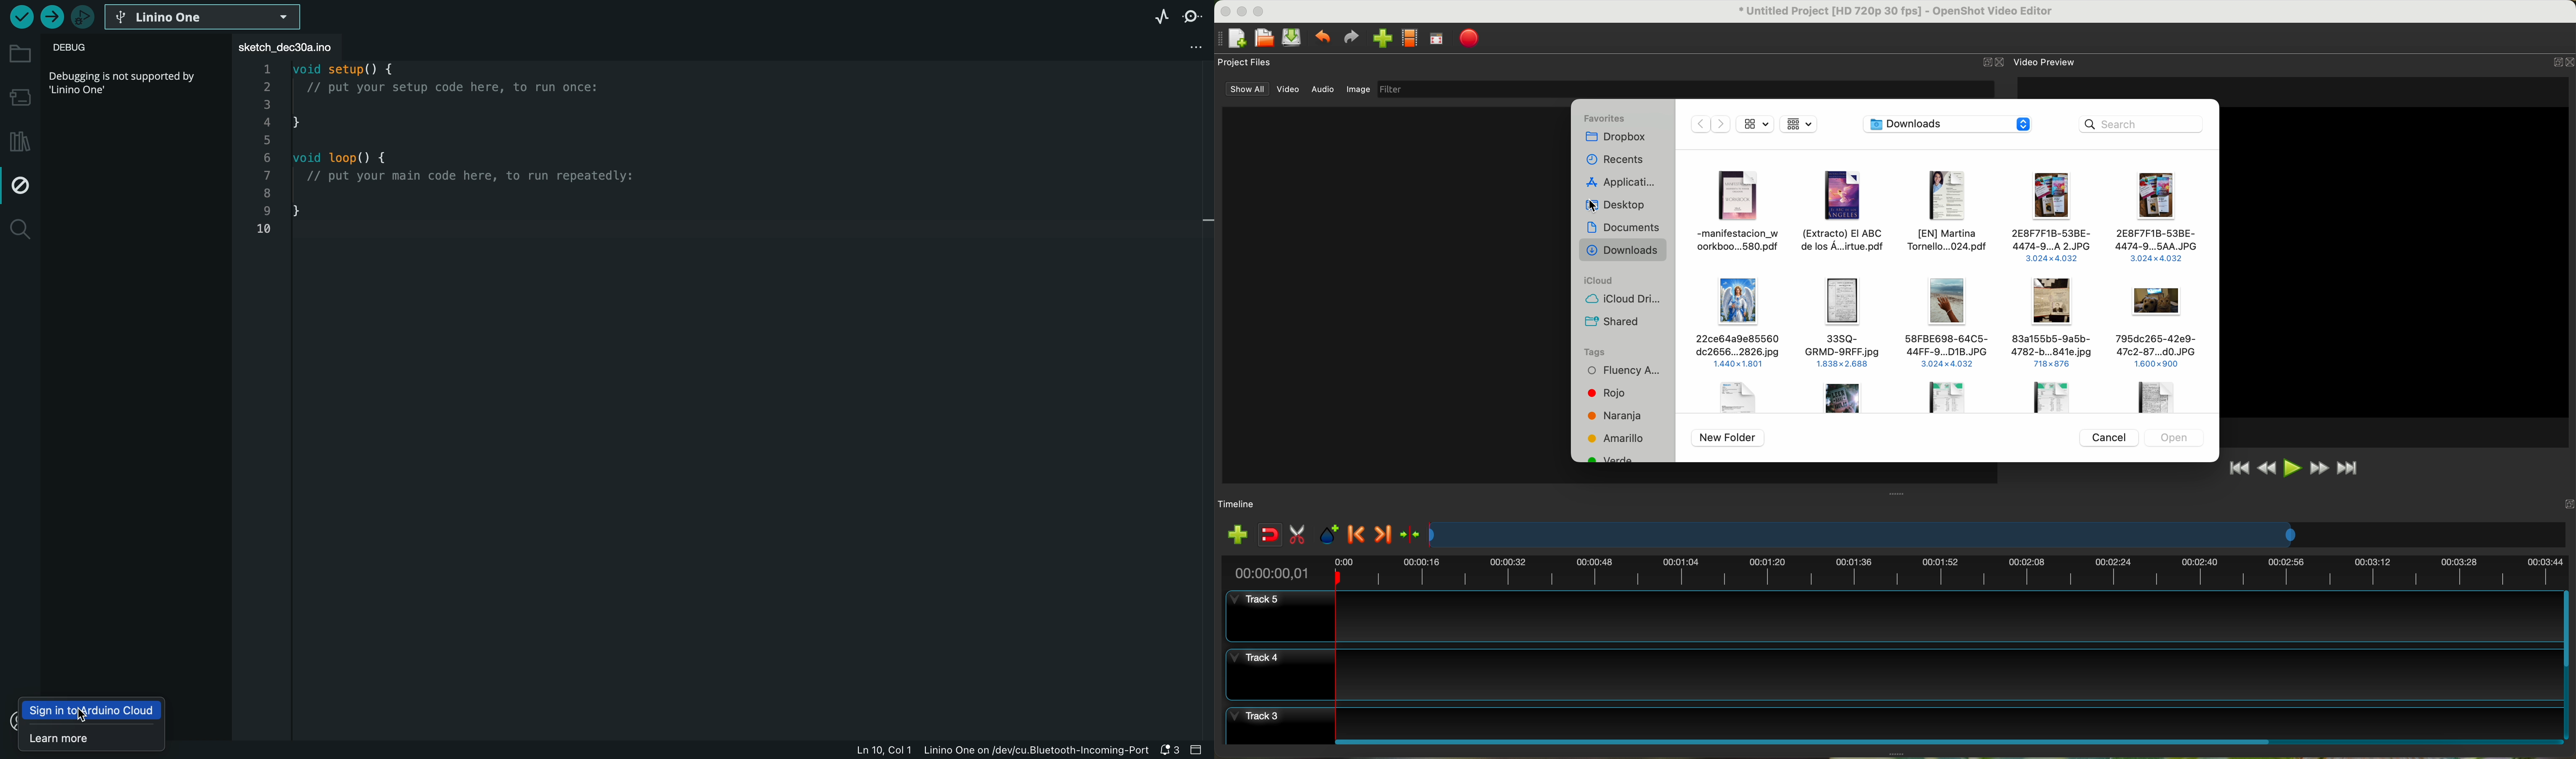 The image size is (2576, 784). Describe the element at coordinates (1894, 570) in the screenshot. I see `timeline` at that location.